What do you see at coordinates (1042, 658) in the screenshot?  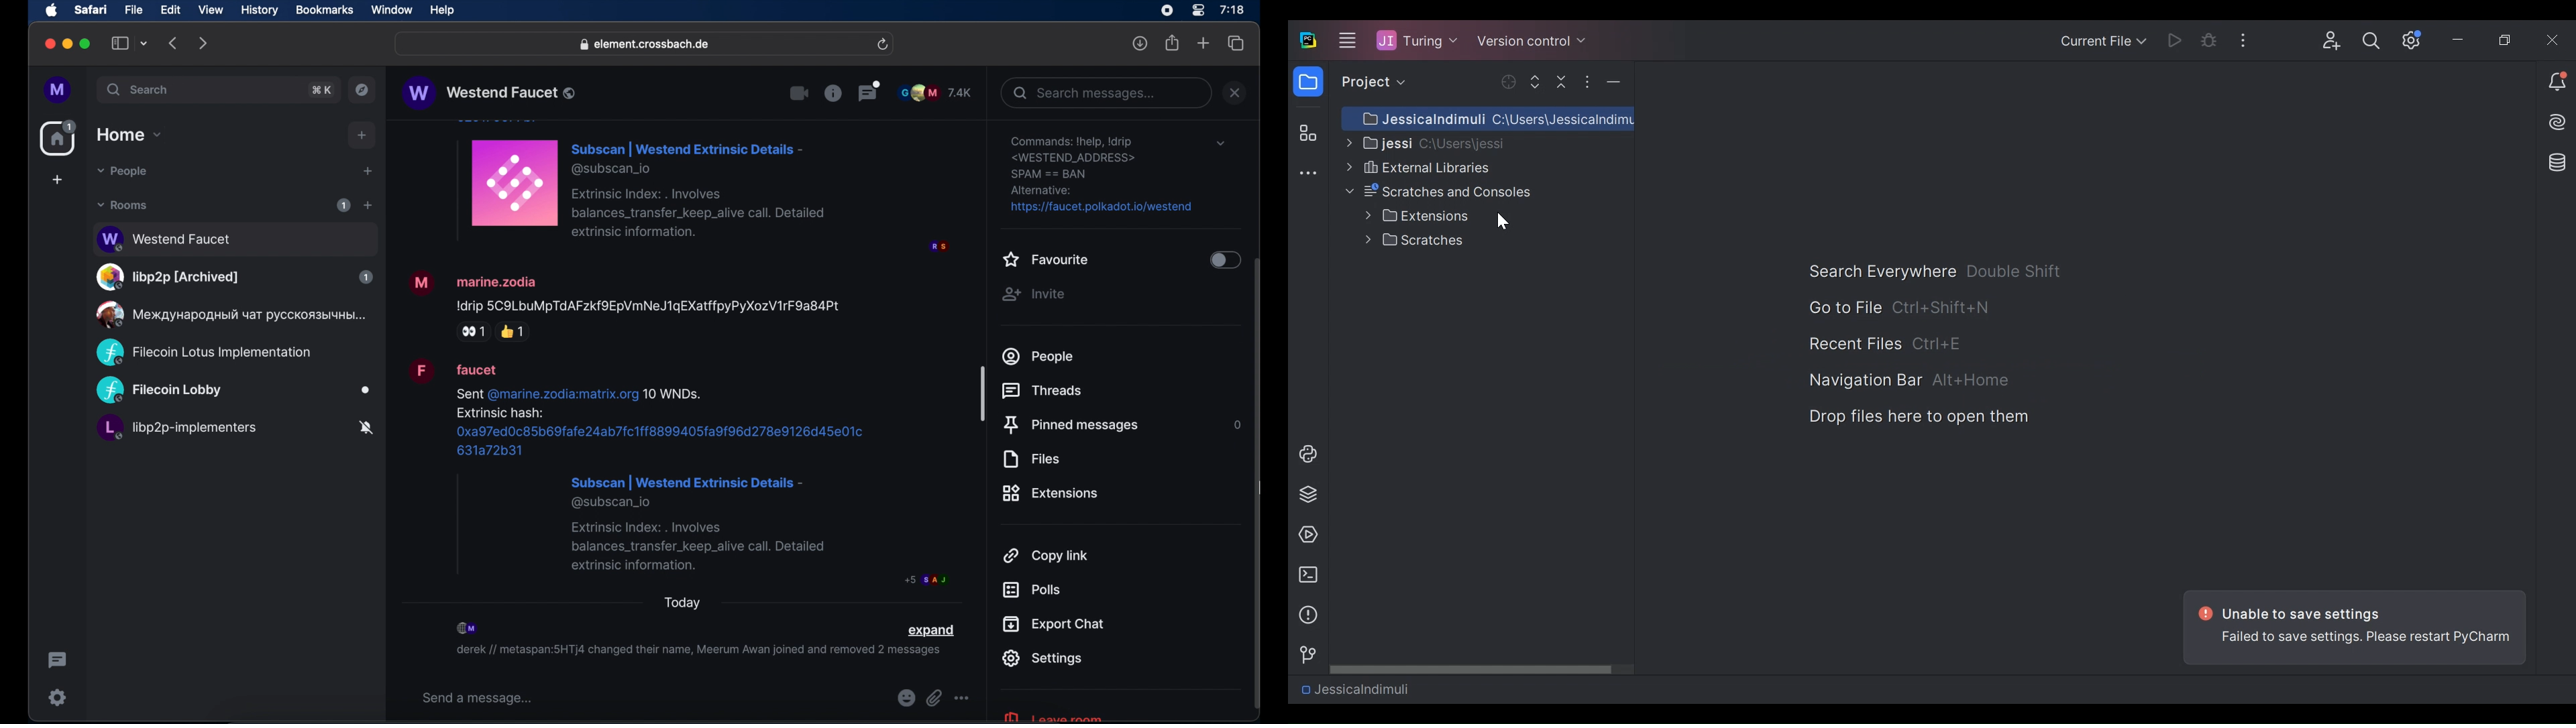 I see `settings` at bounding box center [1042, 658].